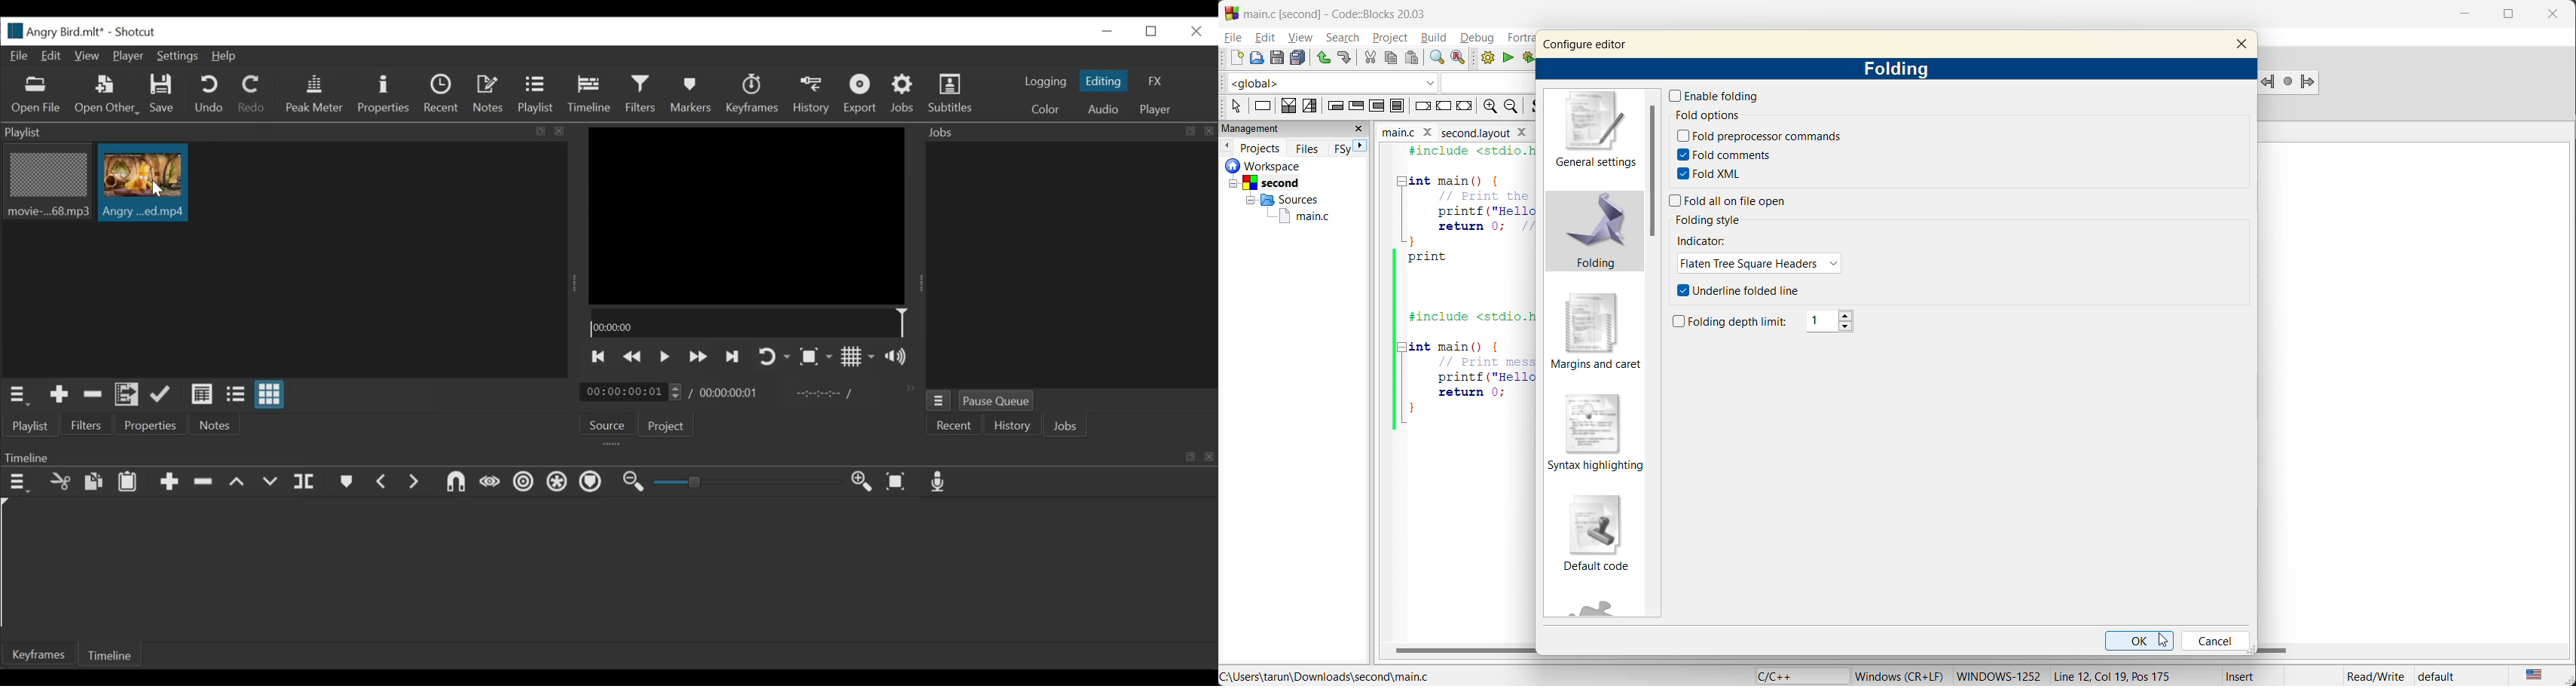  Describe the element at coordinates (1227, 147) in the screenshot. I see `previous` at that location.